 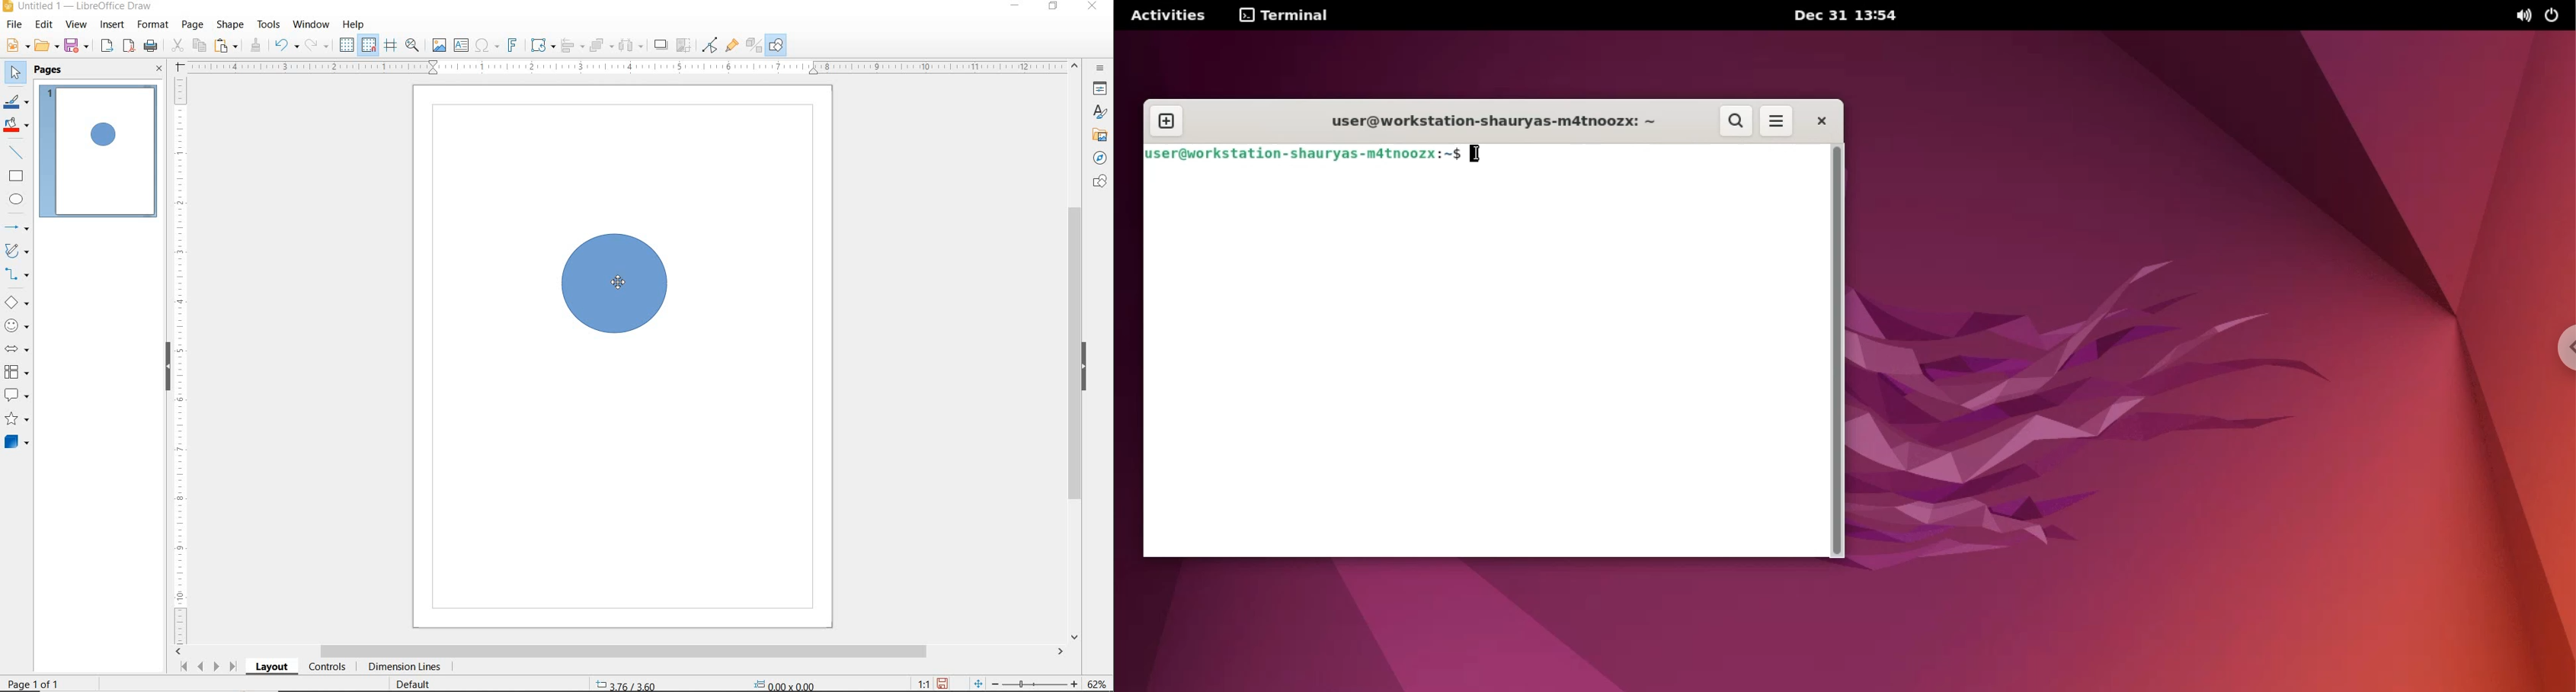 I want to click on 3.76/3.60, so click(x=630, y=685).